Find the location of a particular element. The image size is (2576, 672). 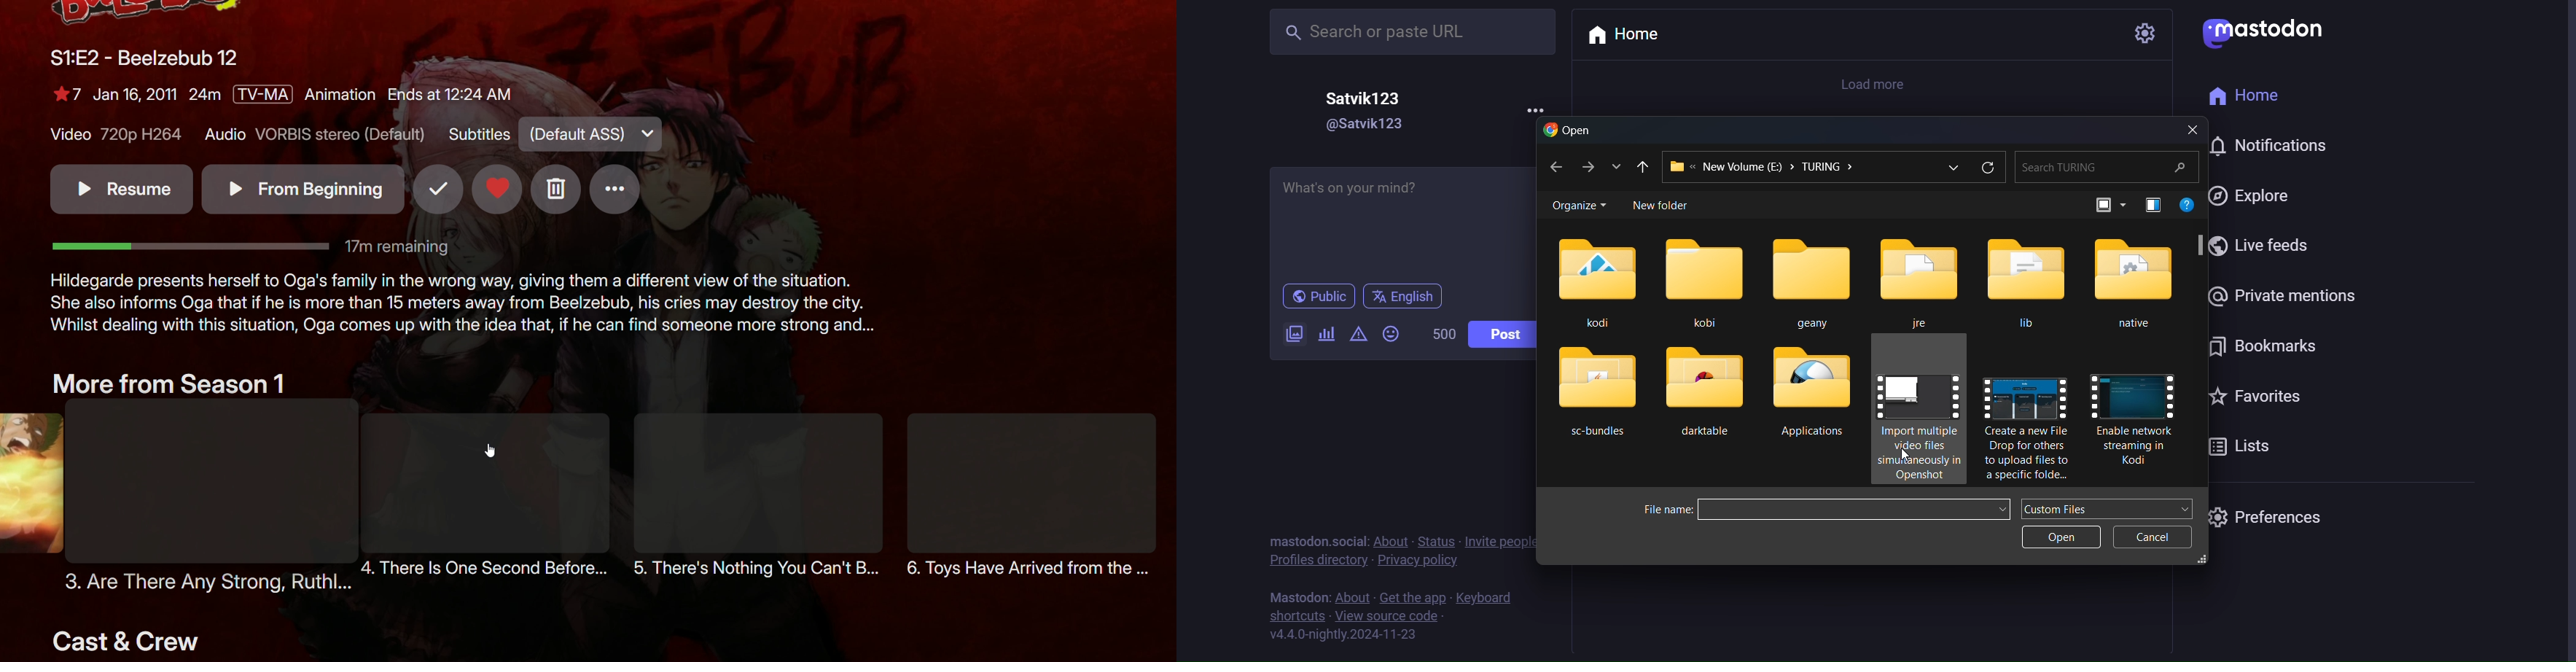

New Volume (E) > TURING > is located at coordinates (1792, 166).